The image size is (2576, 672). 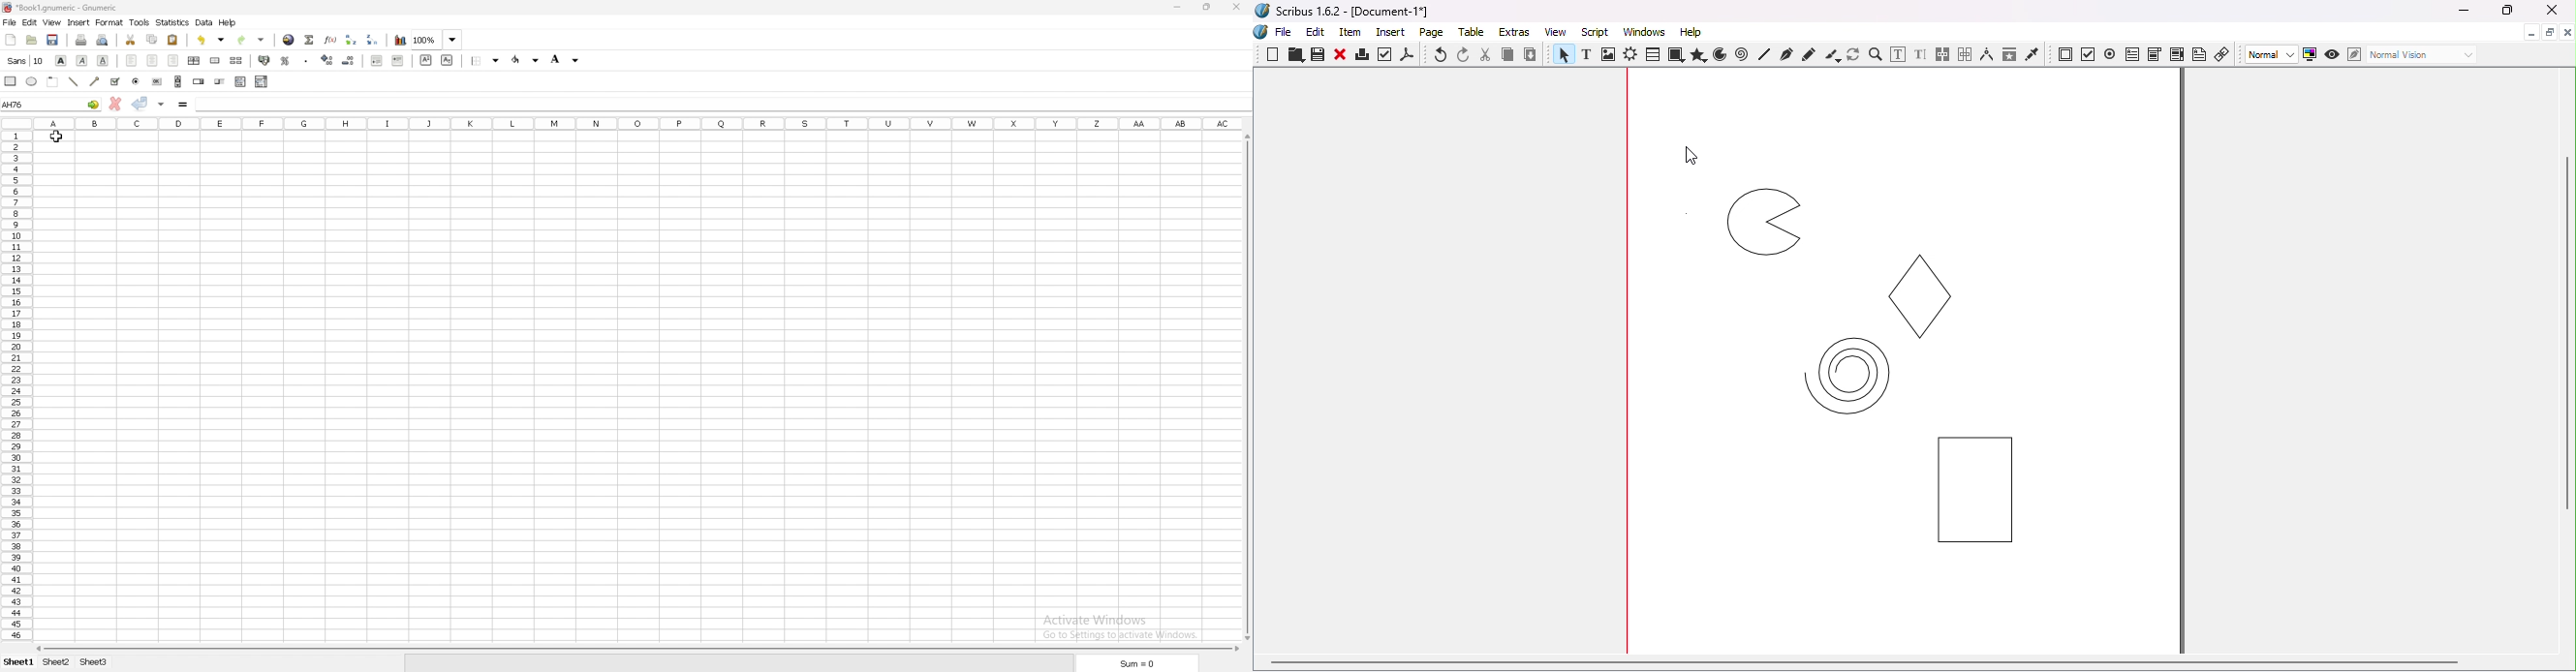 I want to click on sort ascending, so click(x=351, y=40).